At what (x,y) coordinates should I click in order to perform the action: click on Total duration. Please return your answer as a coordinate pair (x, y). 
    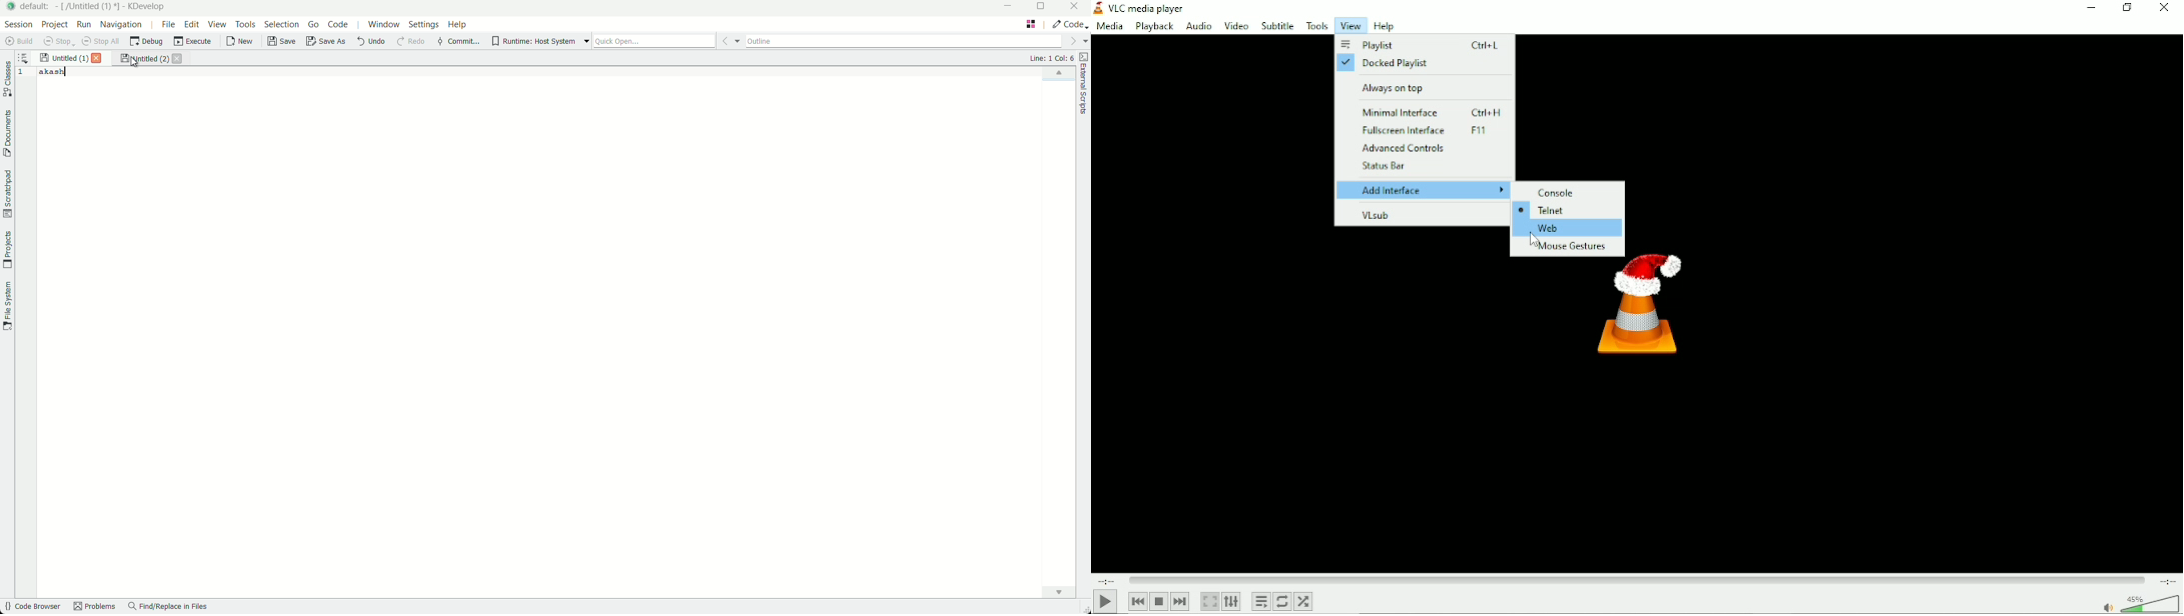
    Looking at the image, I should click on (2168, 581).